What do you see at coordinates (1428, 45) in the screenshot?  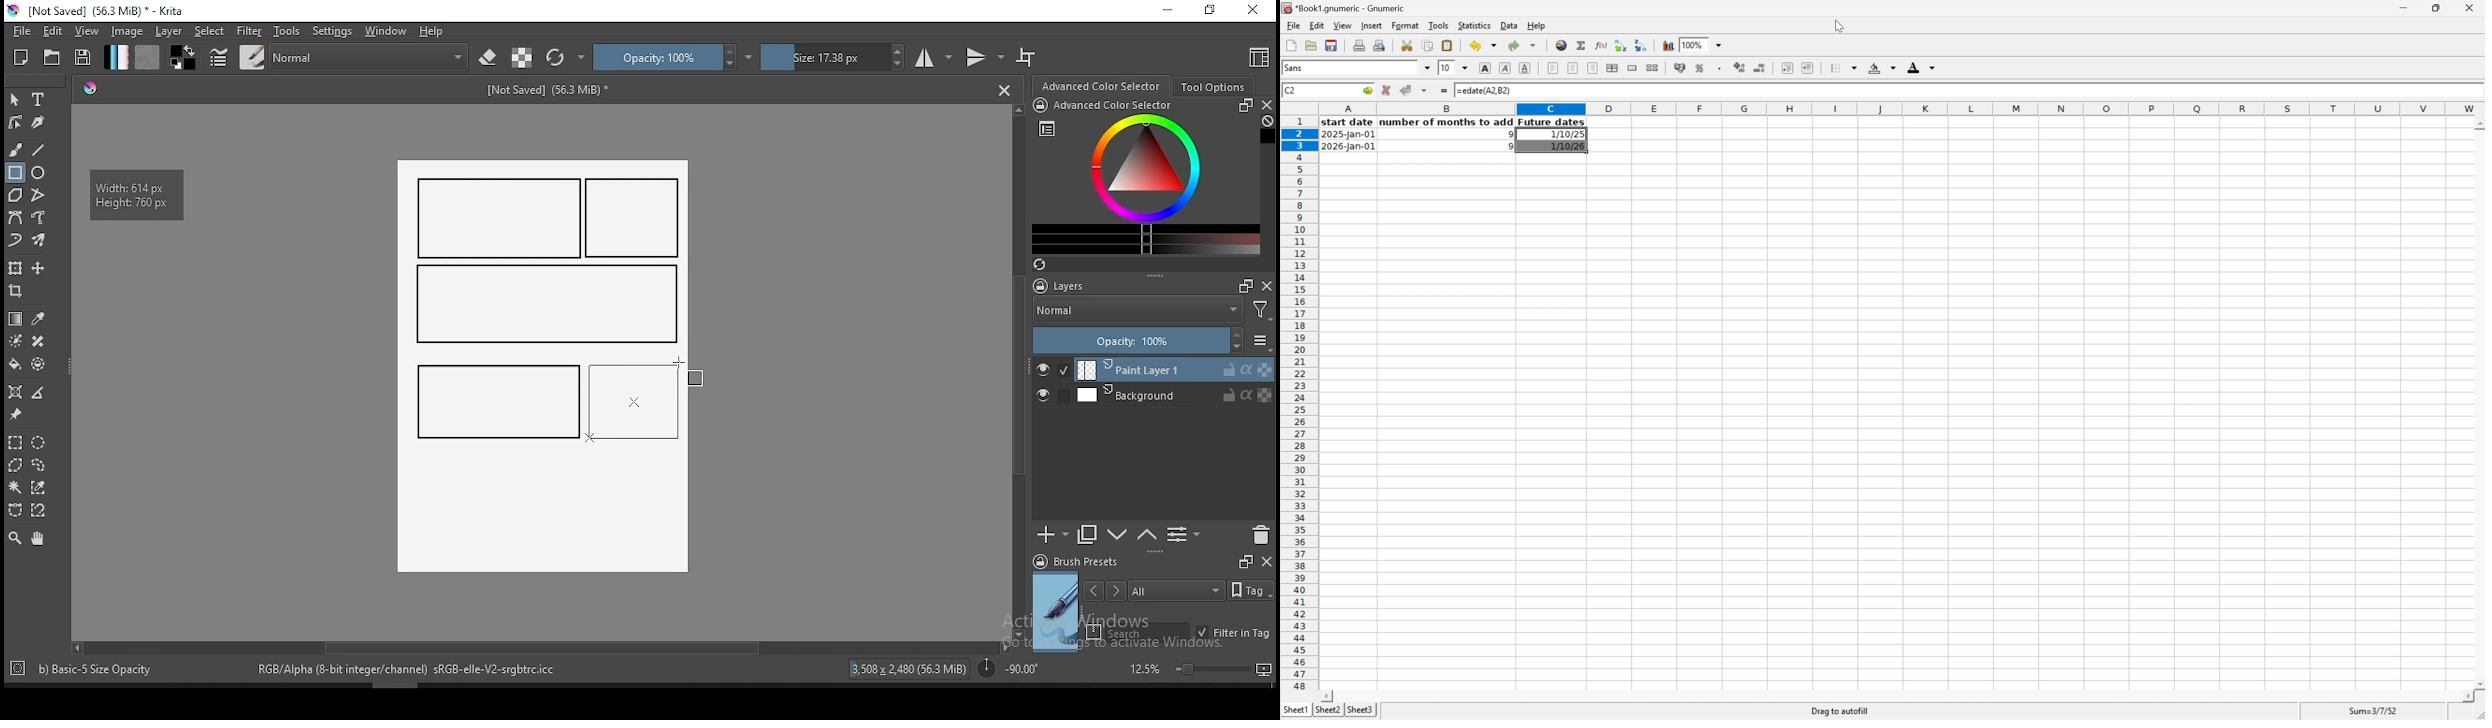 I see `Copy selection` at bounding box center [1428, 45].